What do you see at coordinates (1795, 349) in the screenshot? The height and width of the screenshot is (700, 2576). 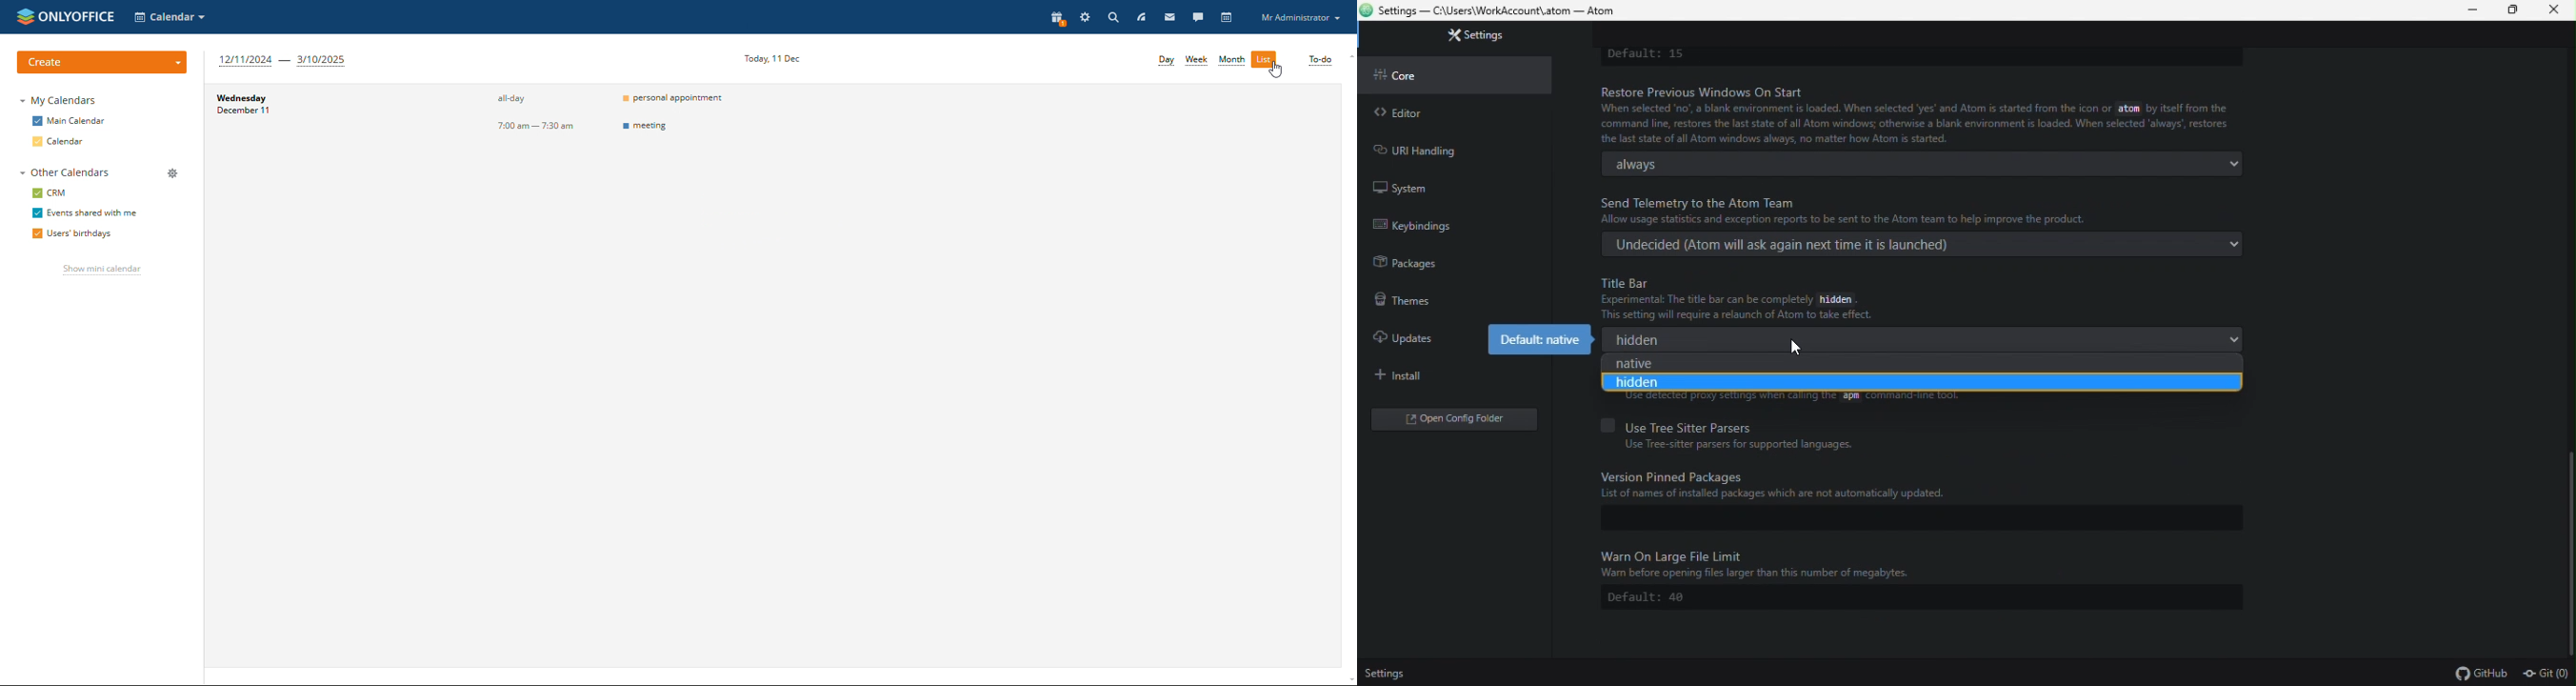 I see `Cursor` at bounding box center [1795, 349].